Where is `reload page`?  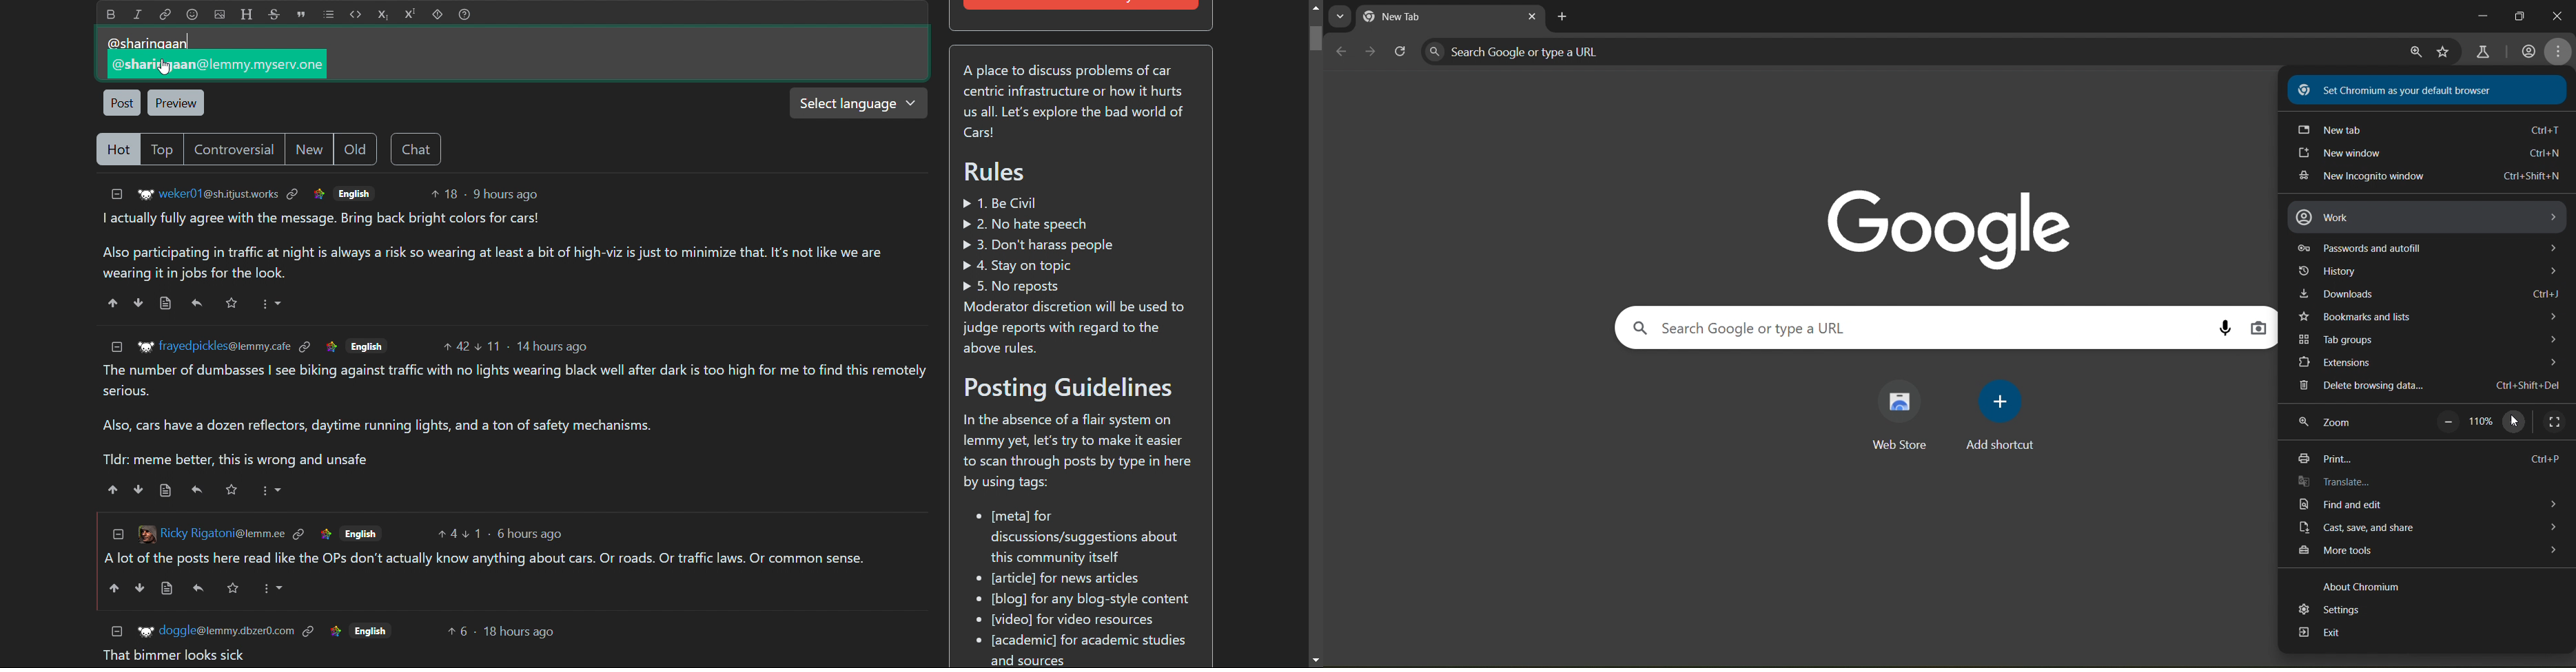 reload page is located at coordinates (1401, 52).